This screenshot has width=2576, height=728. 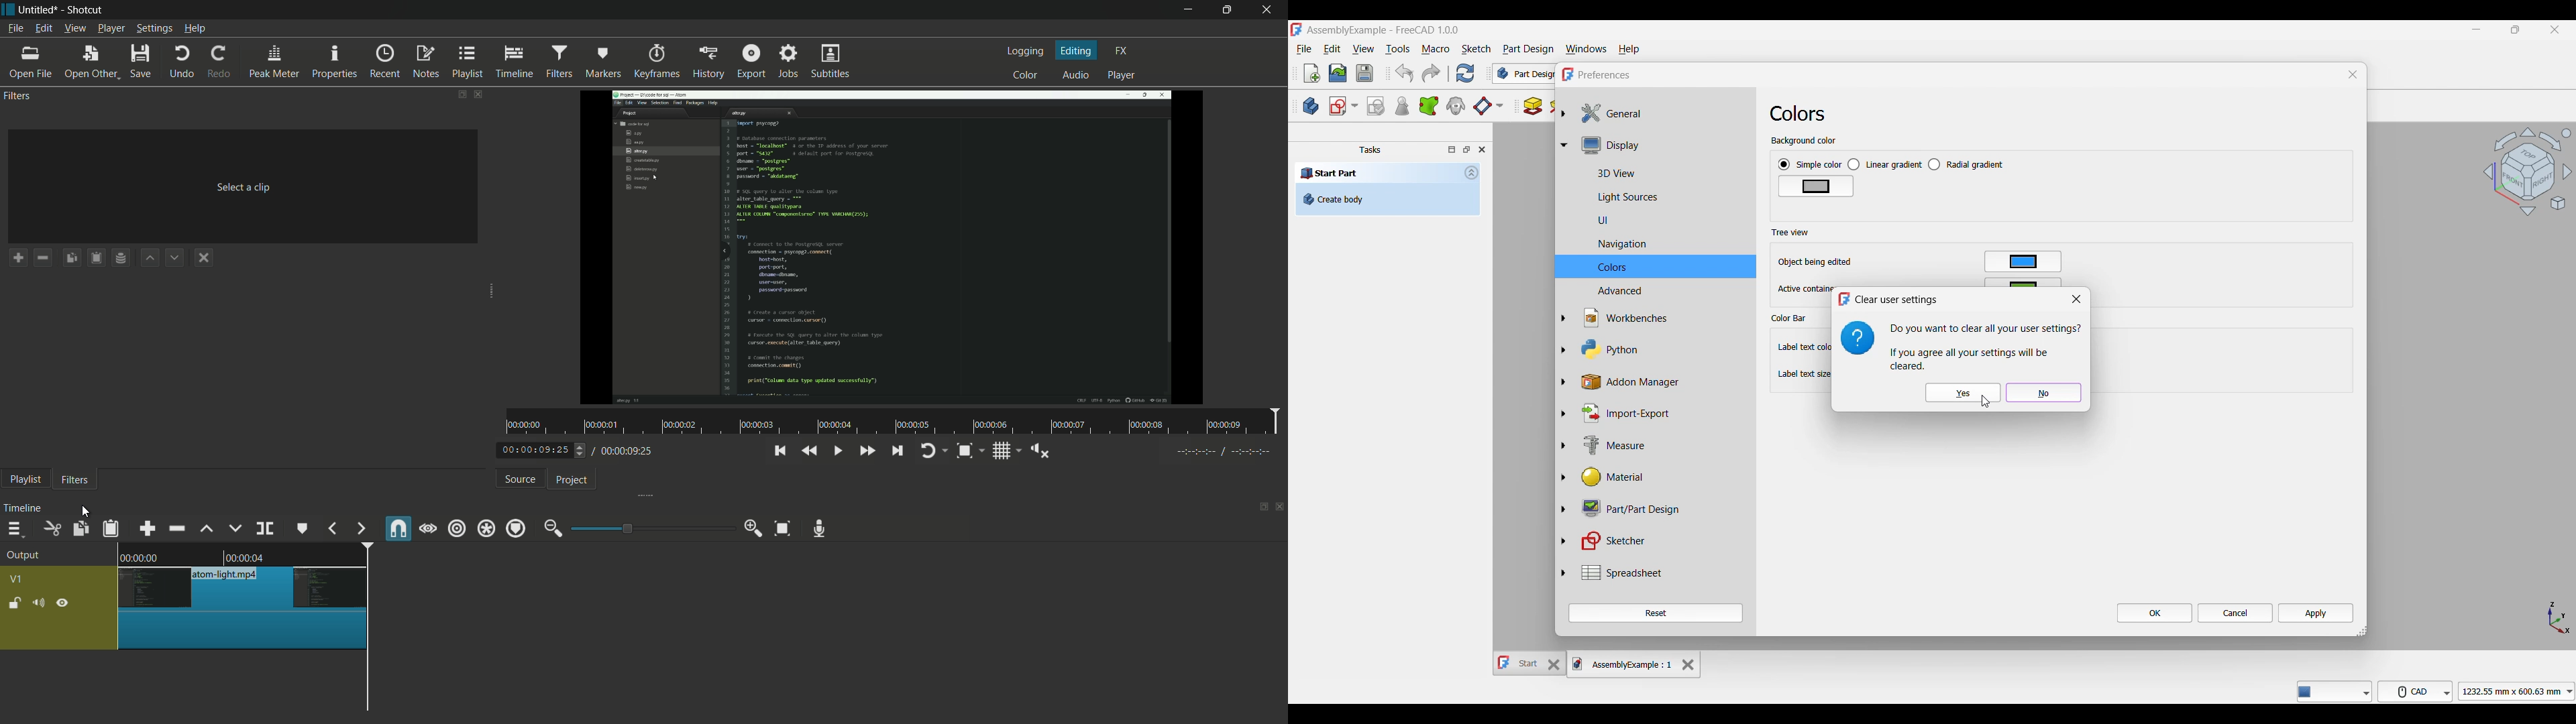 I want to click on ripple, so click(x=458, y=530).